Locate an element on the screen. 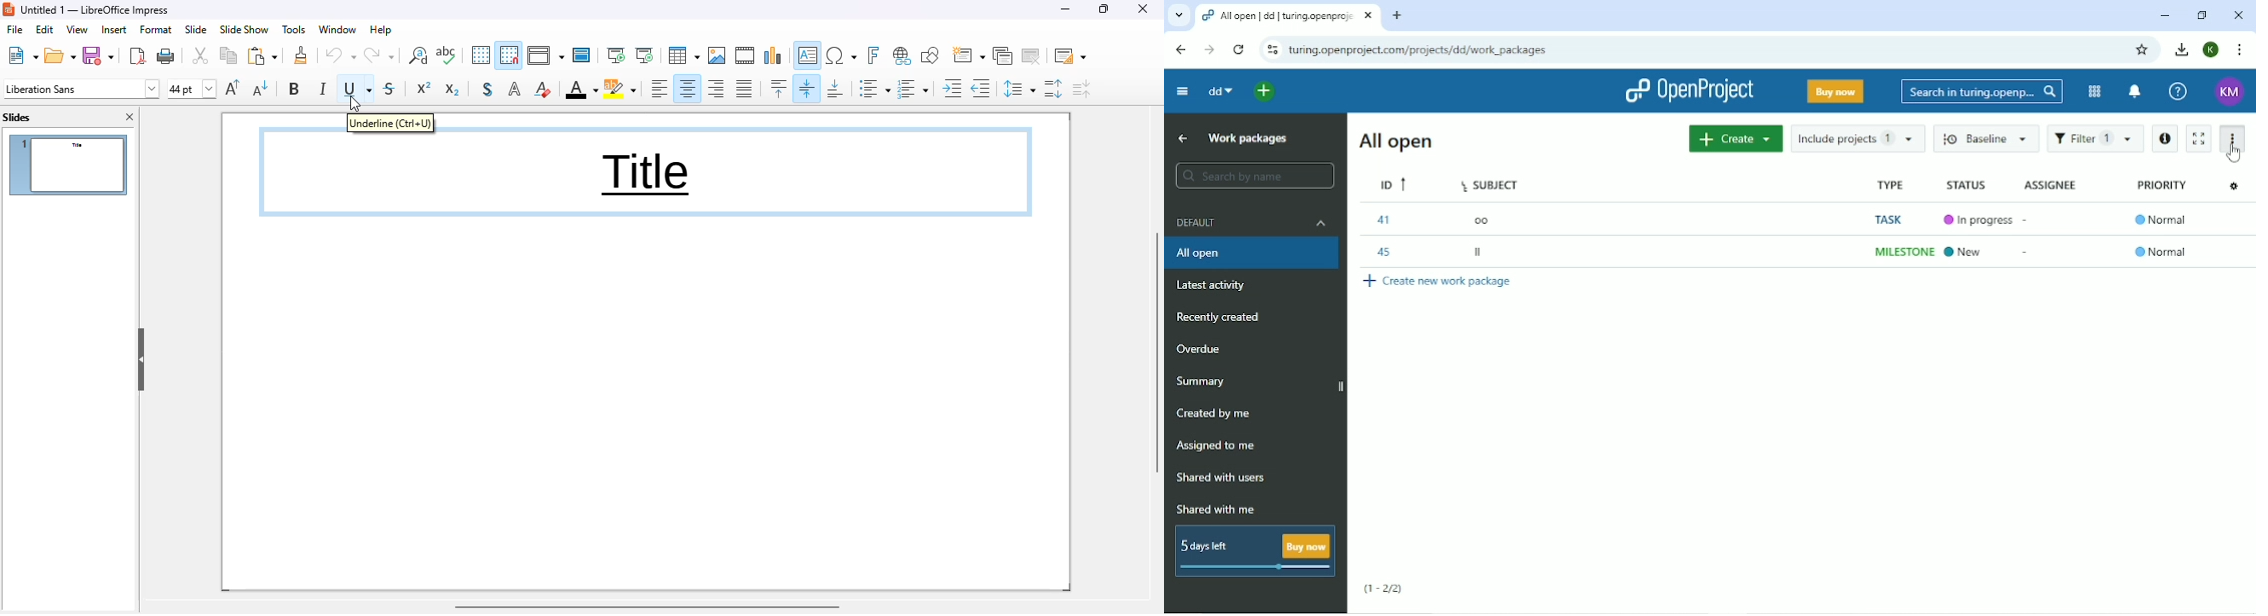 Image resolution: width=2268 pixels, height=616 pixels. open is located at coordinates (60, 55).